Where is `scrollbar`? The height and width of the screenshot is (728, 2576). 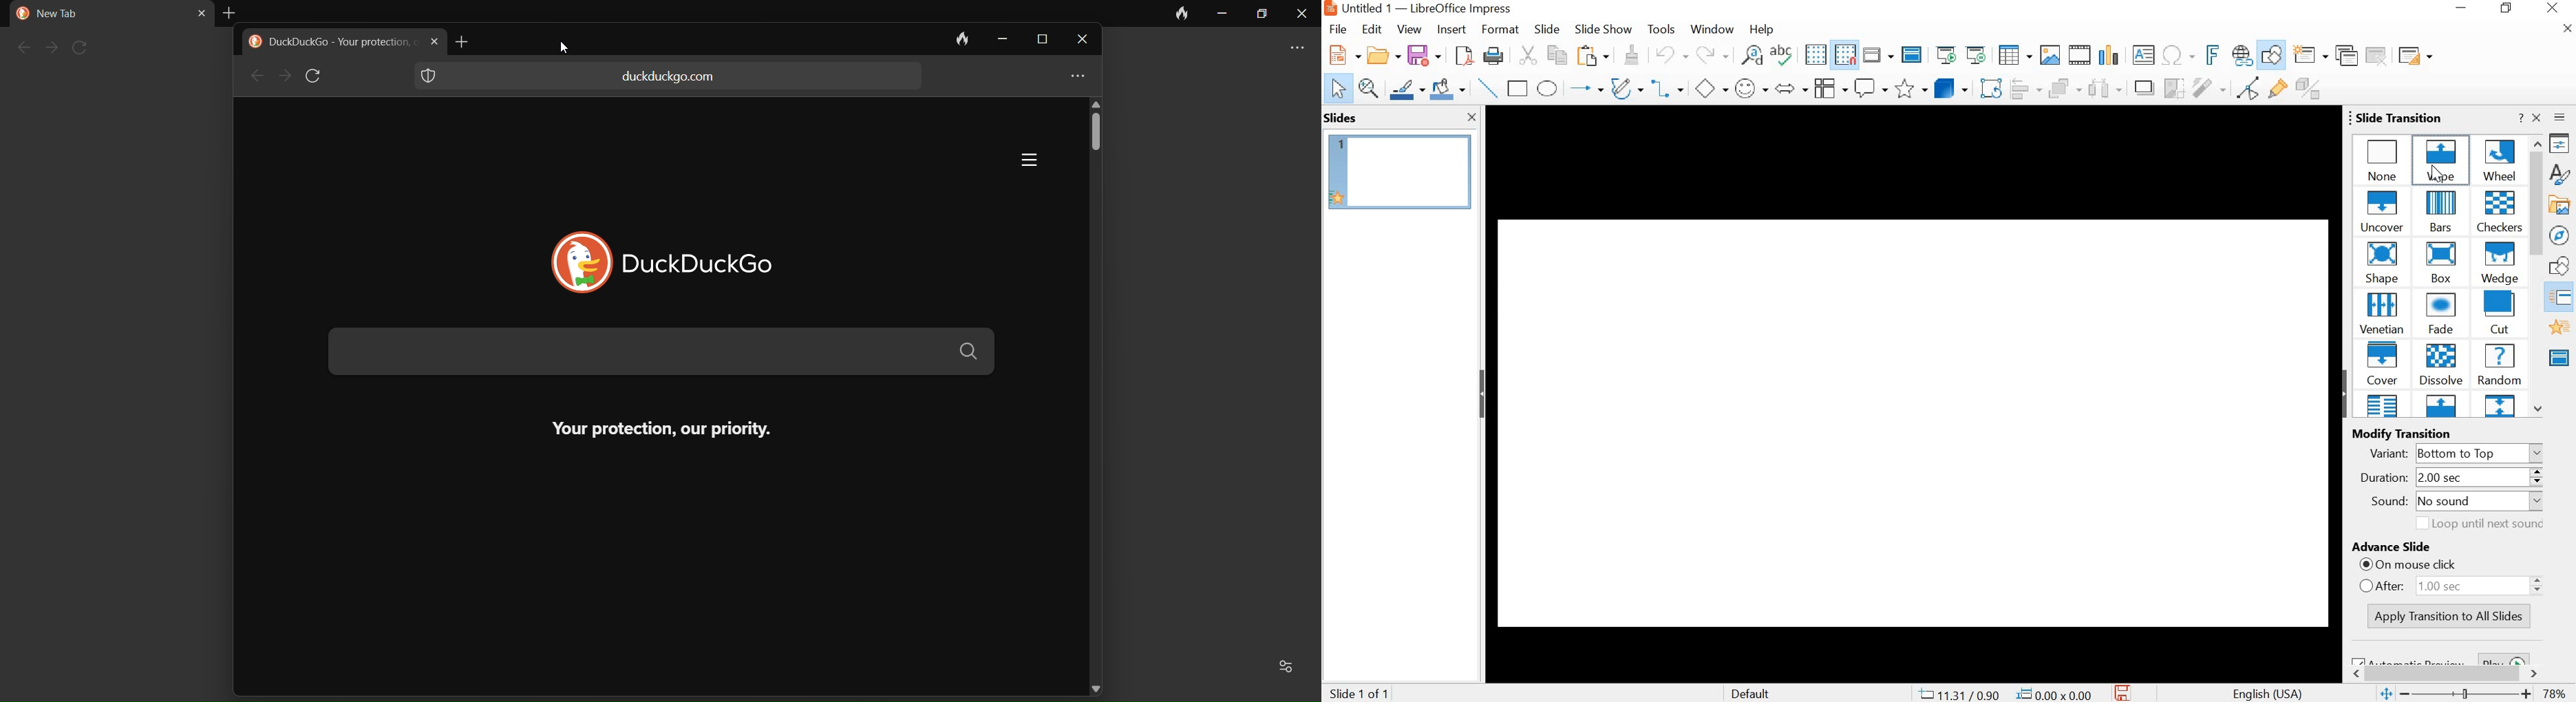
scrollbar is located at coordinates (1097, 144).